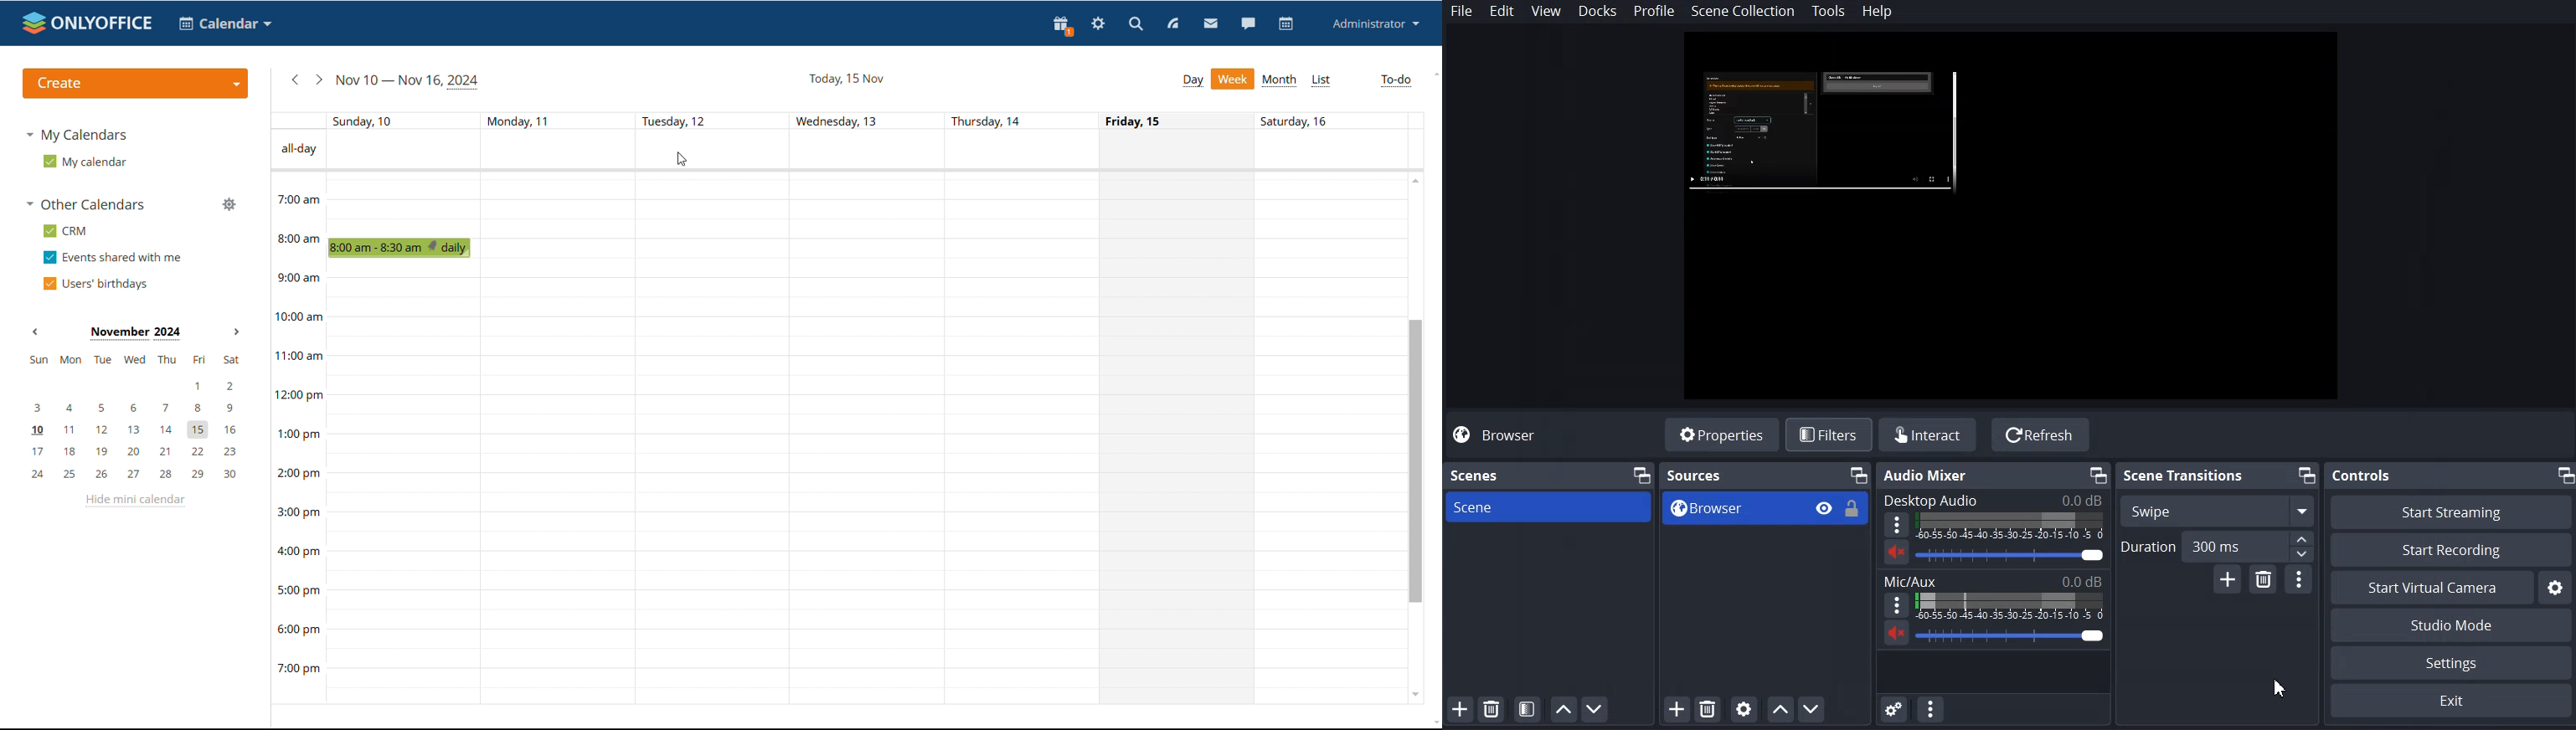 This screenshot has height=756, width=2576. I want to click on Add Scene, so click(1459, 709).